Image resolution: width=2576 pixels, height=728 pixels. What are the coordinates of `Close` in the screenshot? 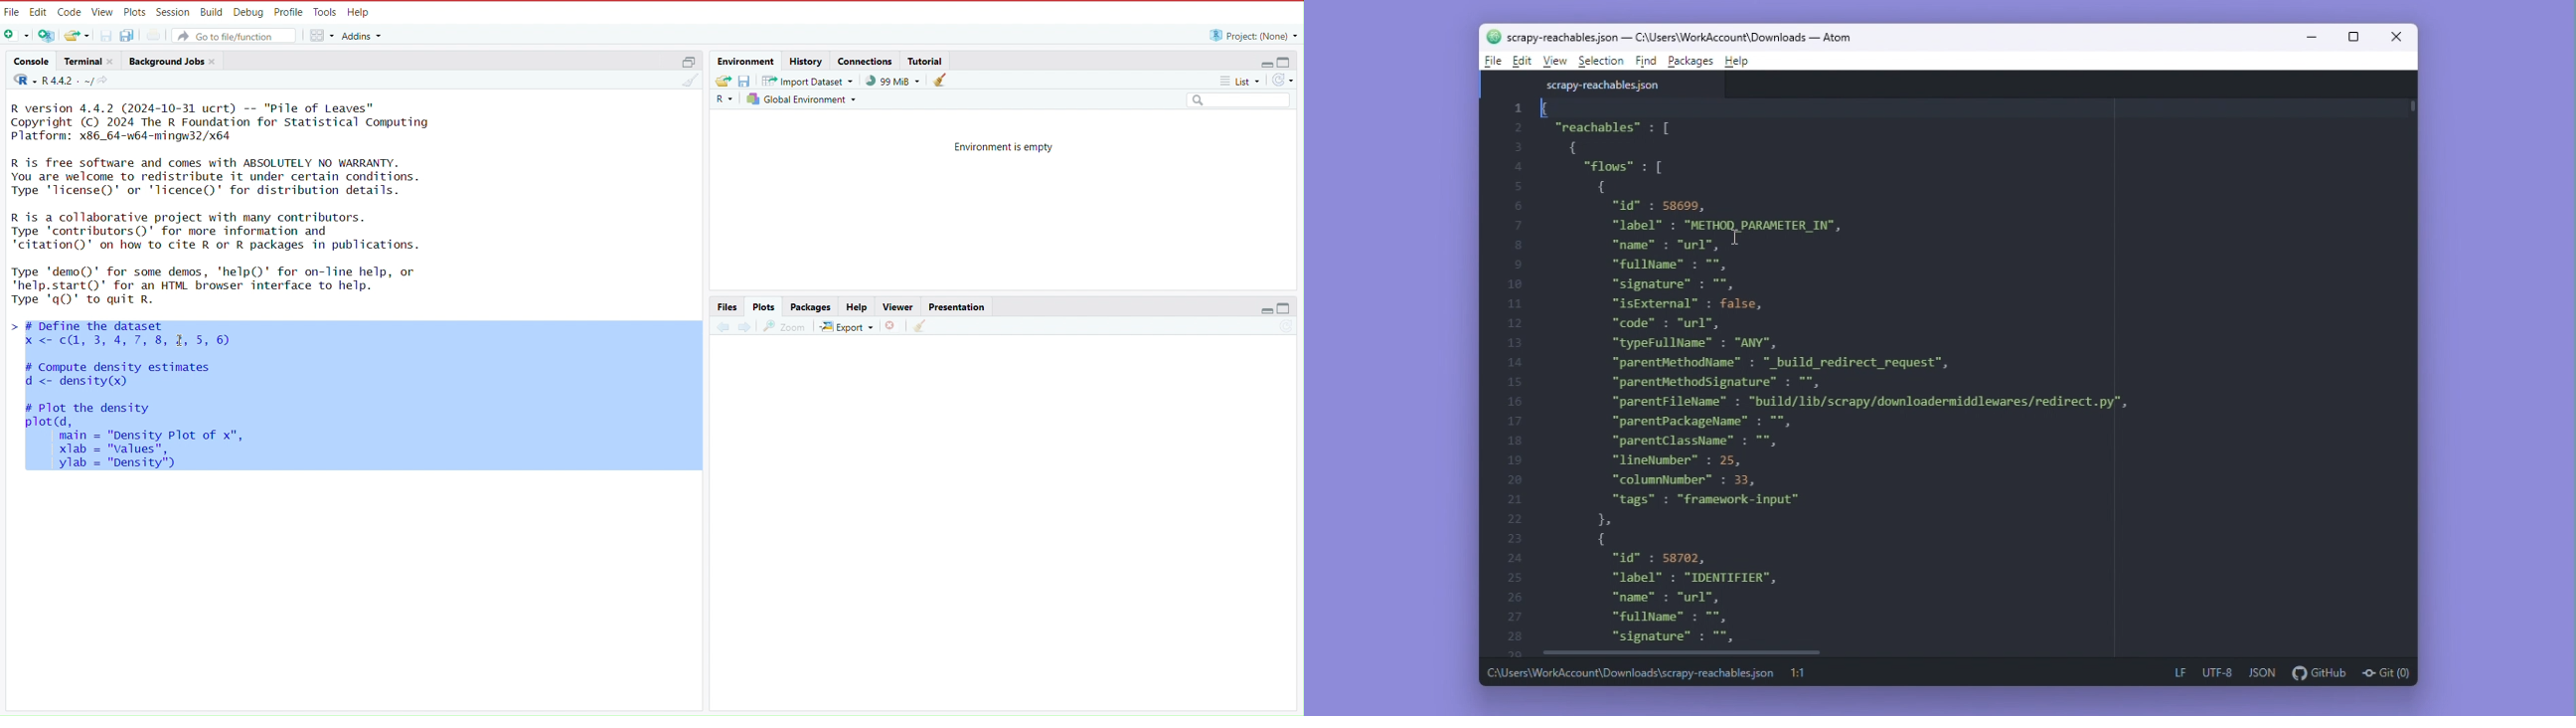 It's located at (2391, 38).